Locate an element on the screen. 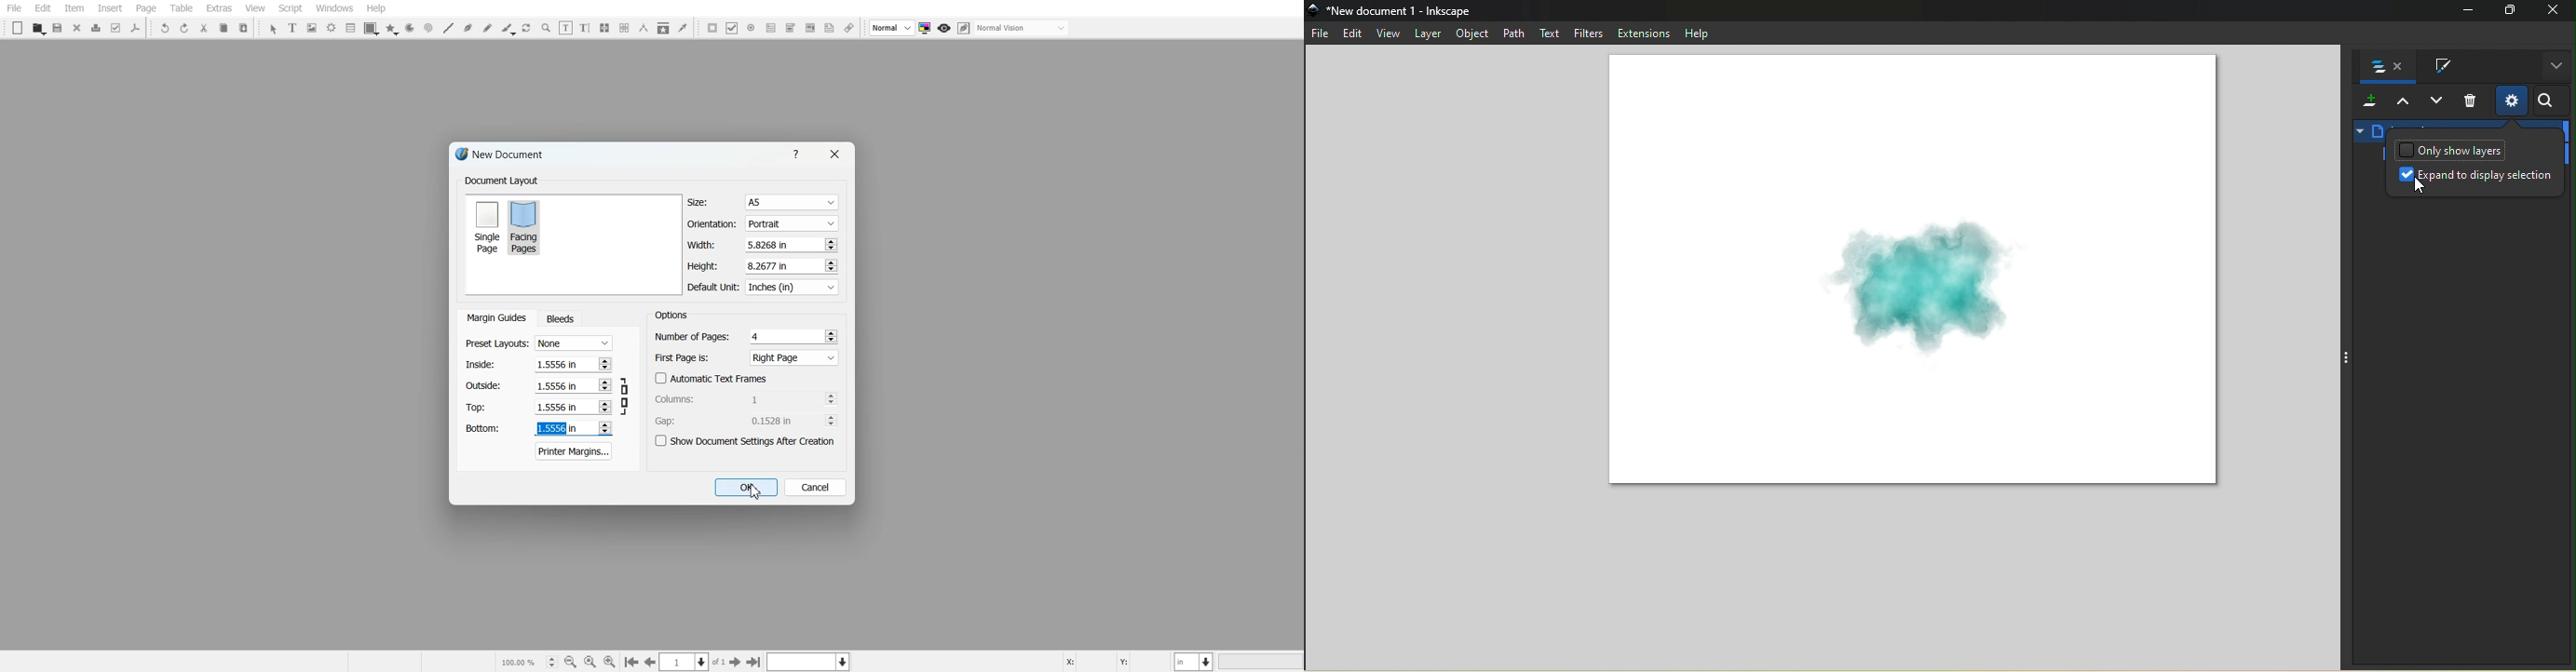 The width and height of the screenshot is (2576, 672). Arc is located at coordinates (410, 29).